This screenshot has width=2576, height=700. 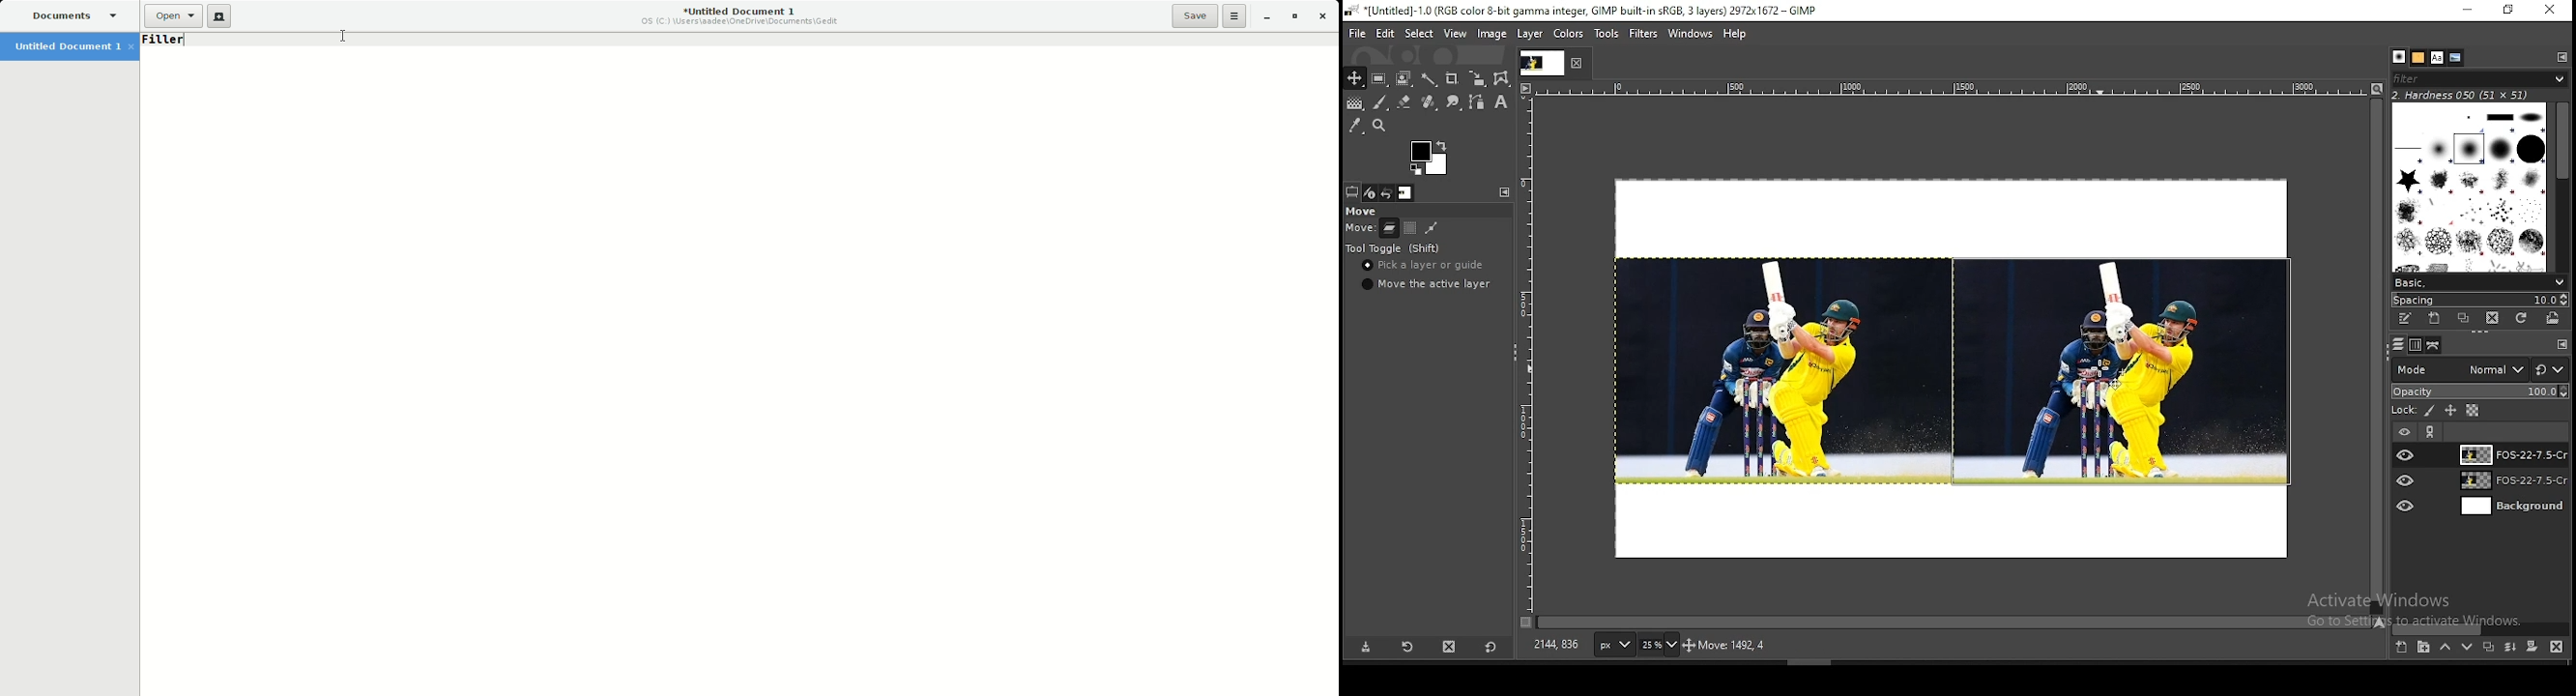 What do you see at coordinates (1474, 79) in the screenshot?
I see `crop tool` at bounding box center [1474, 79].